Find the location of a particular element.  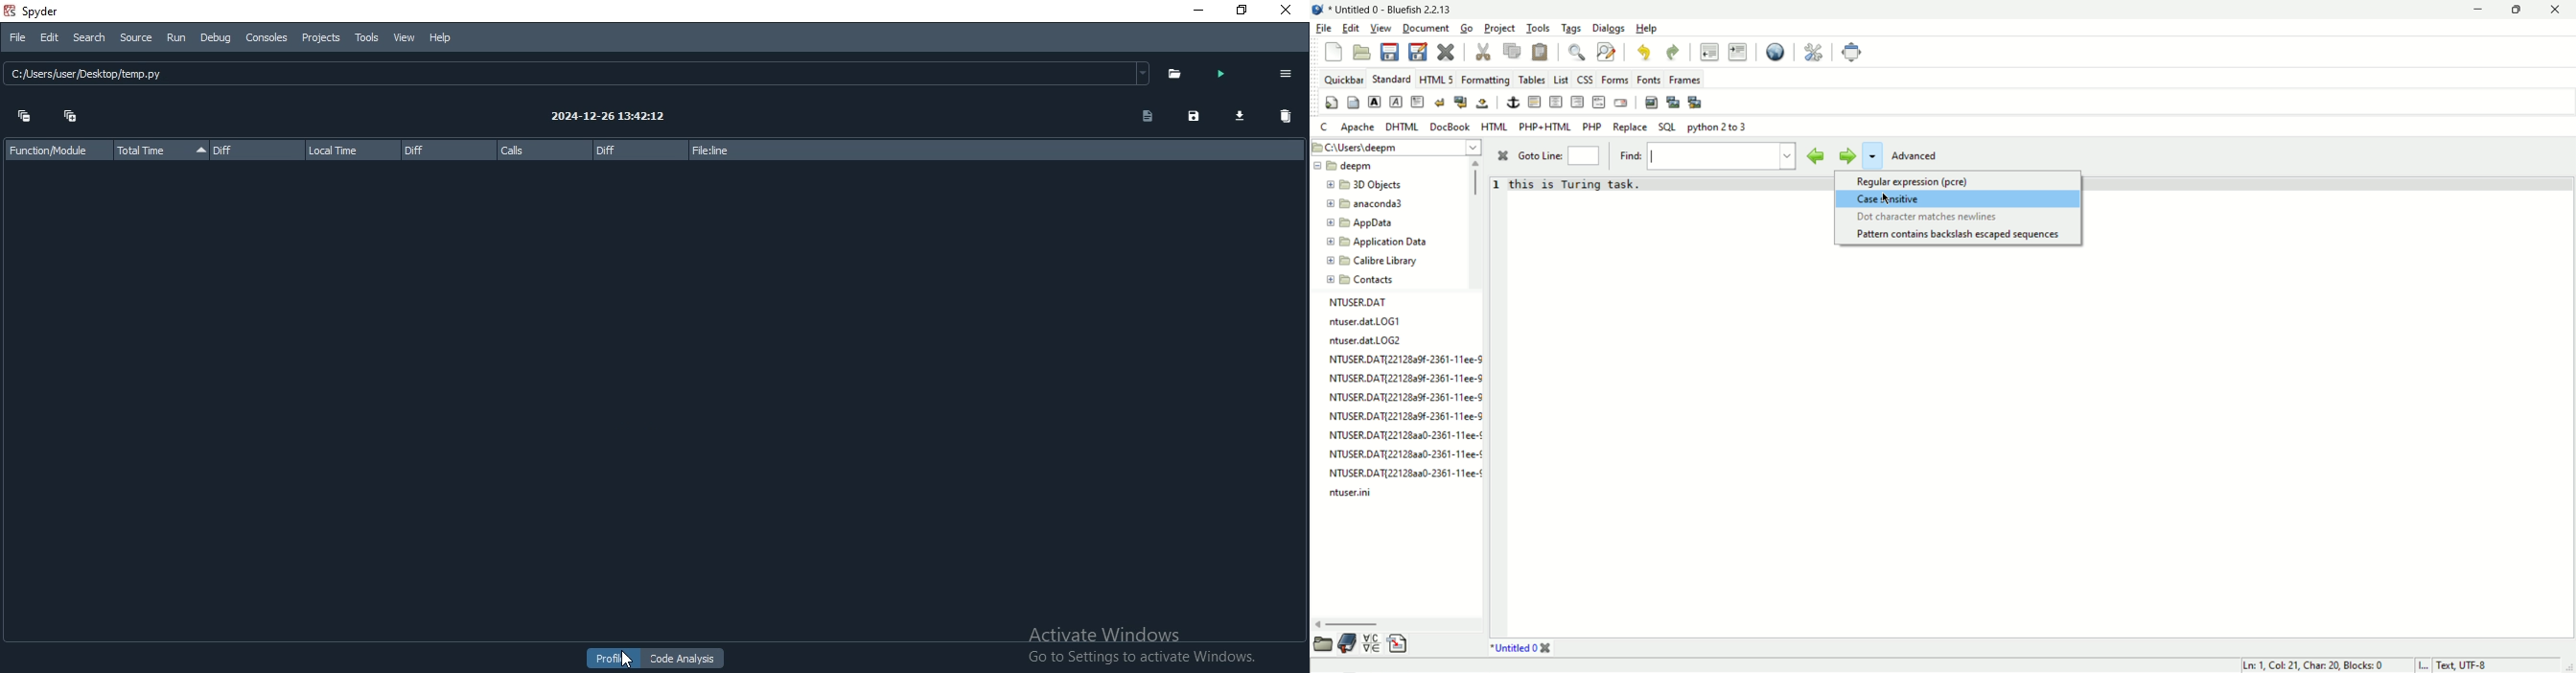

find next is located at coordinates (1845, 156).